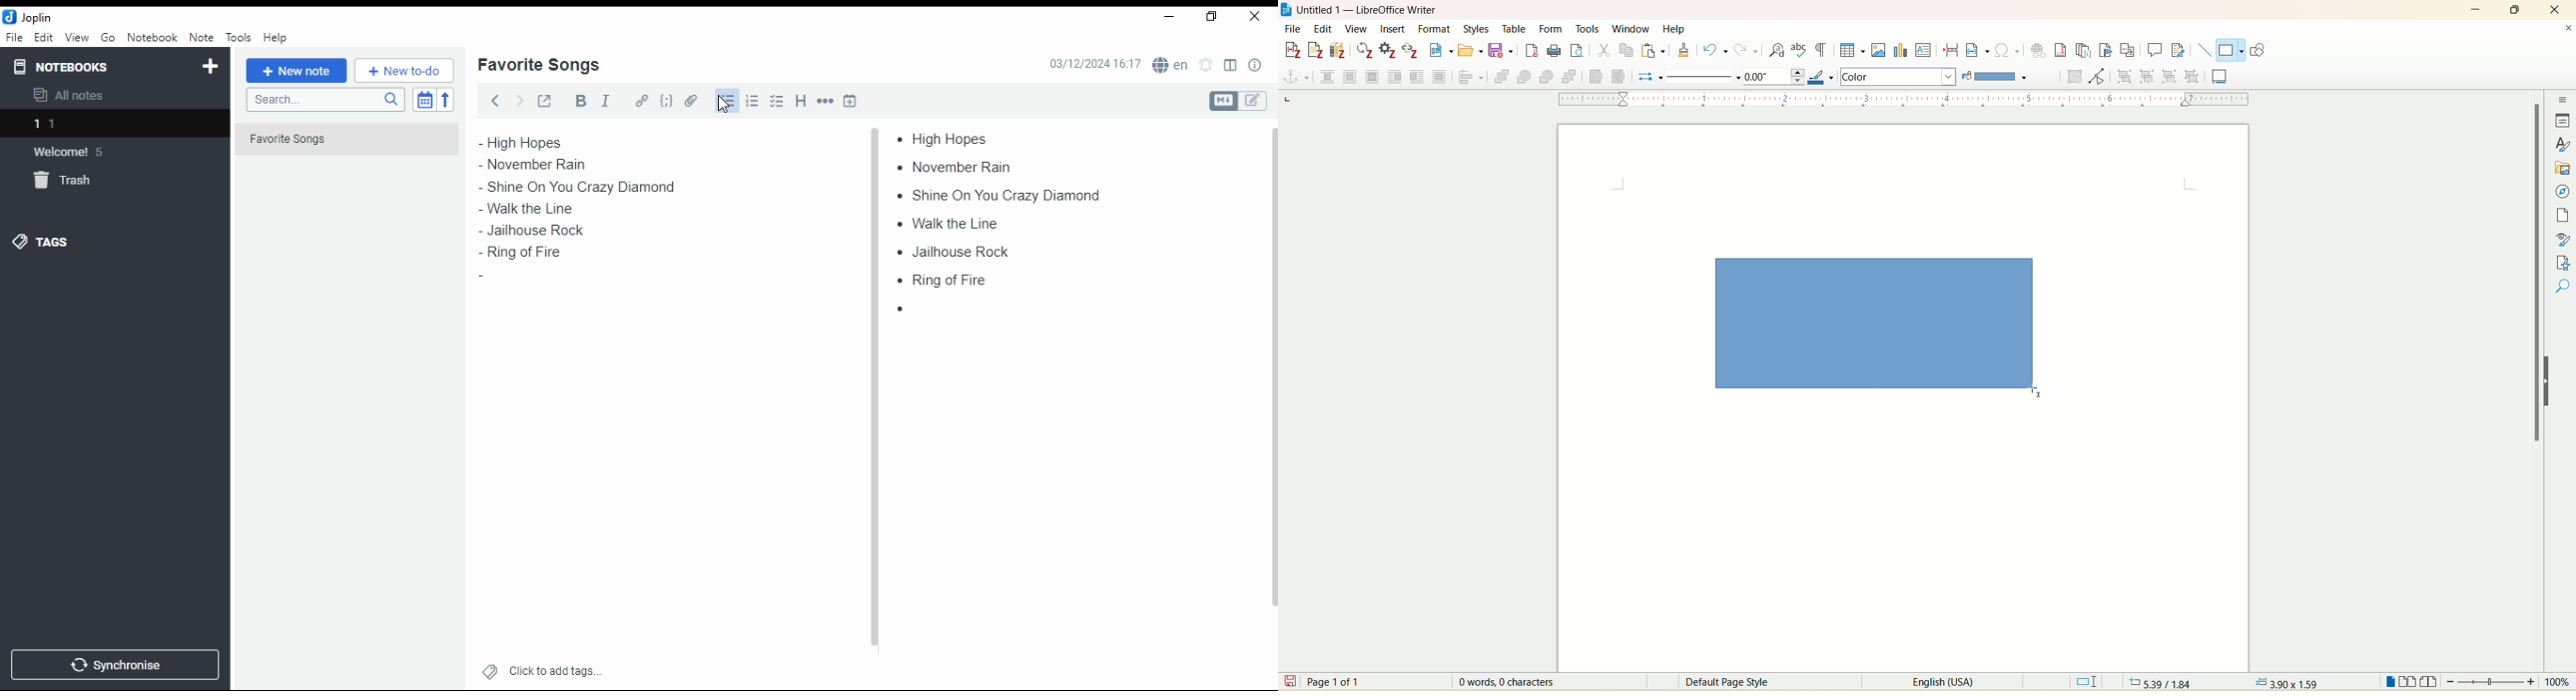 The image size is (2576, 700). I want to click on note, so click(201, 37).